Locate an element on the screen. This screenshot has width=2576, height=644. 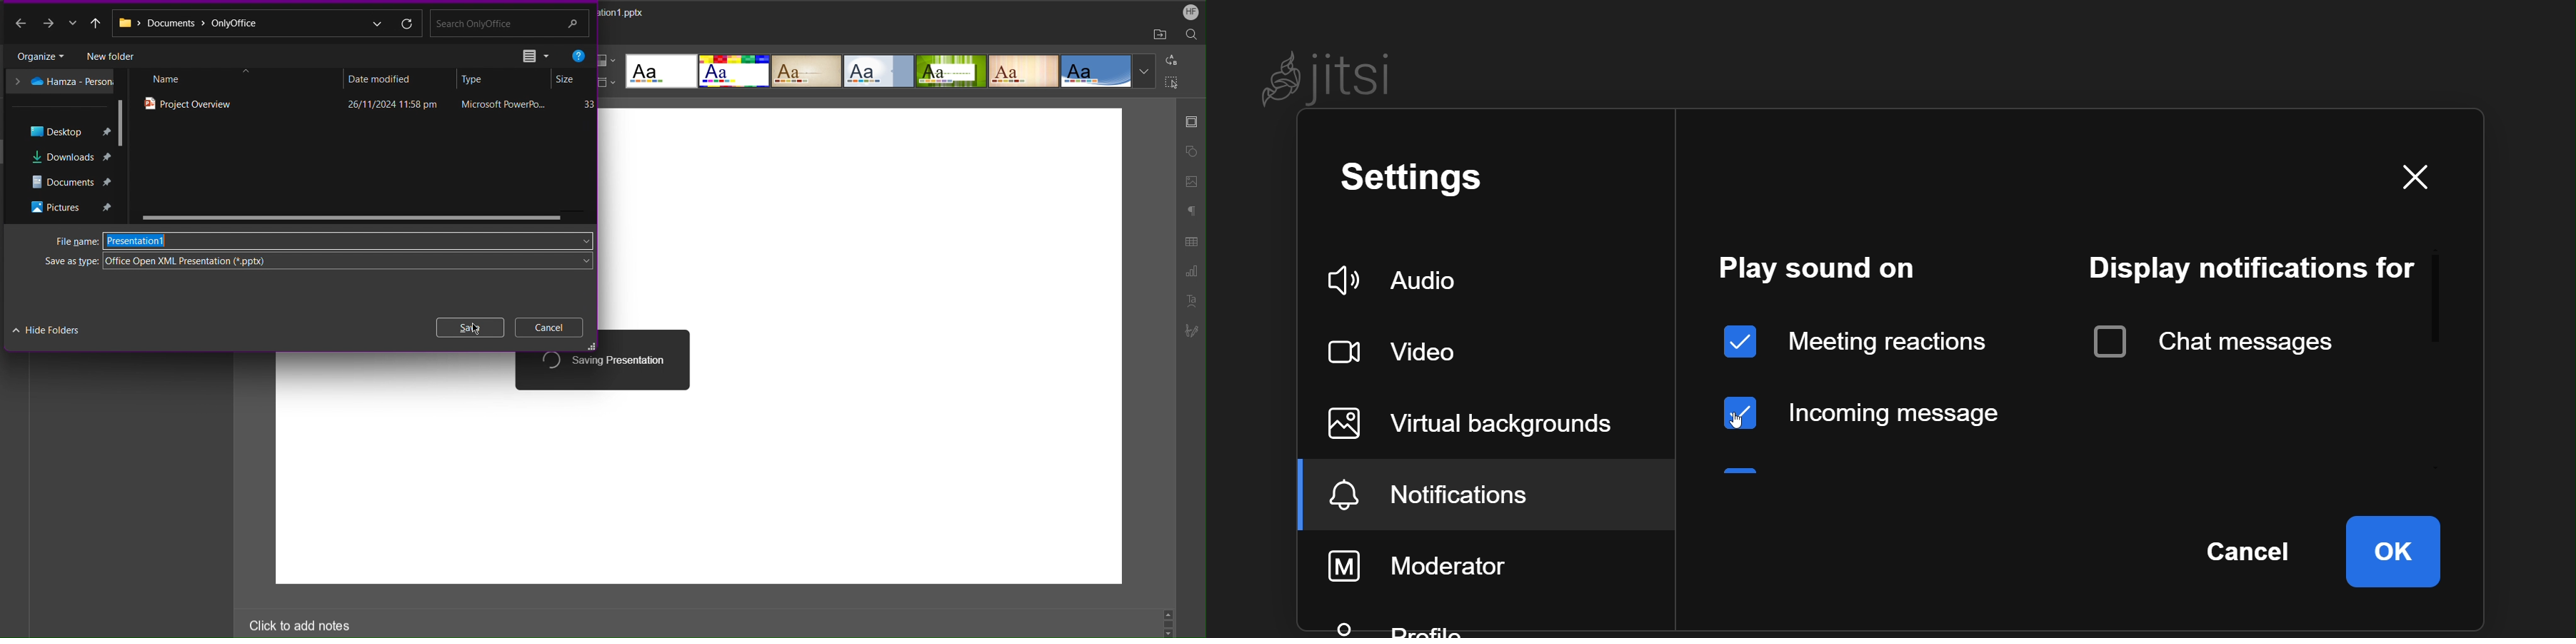
New Folder is located at coordinates (110, 56).